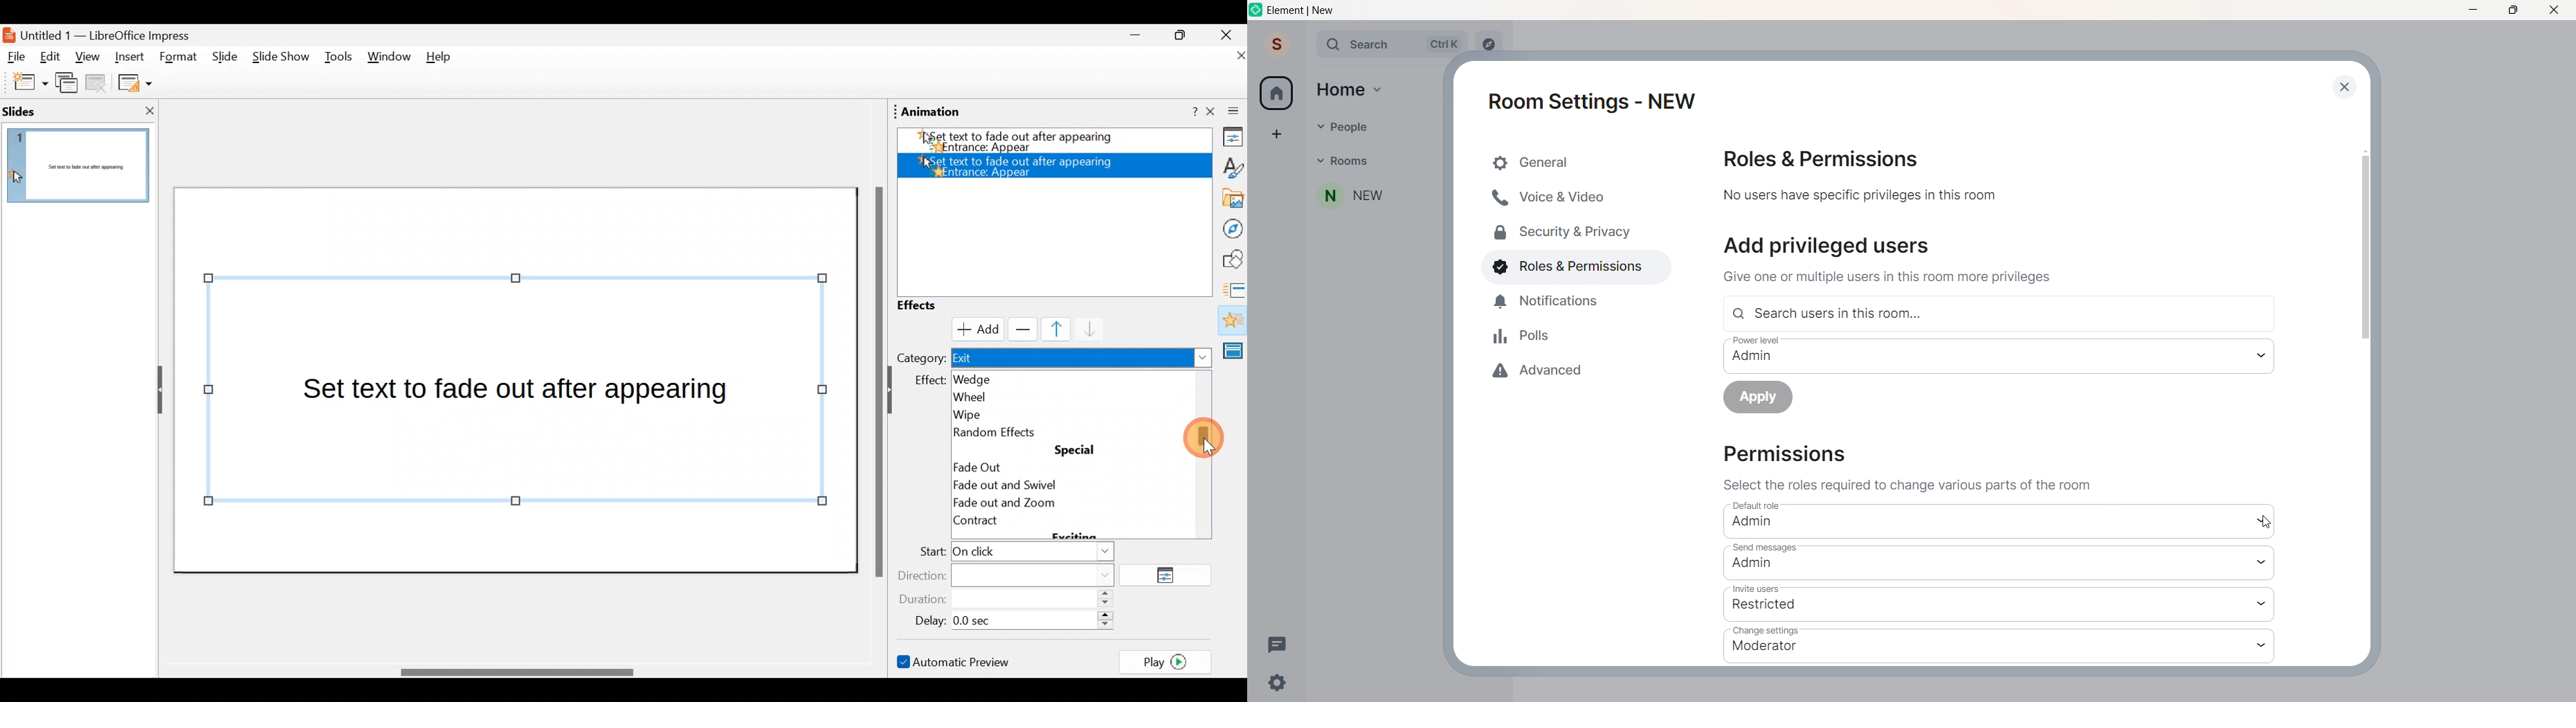  Describe the element at coordinates (1275, 684) in the screenshot. I see `setting` at that location.